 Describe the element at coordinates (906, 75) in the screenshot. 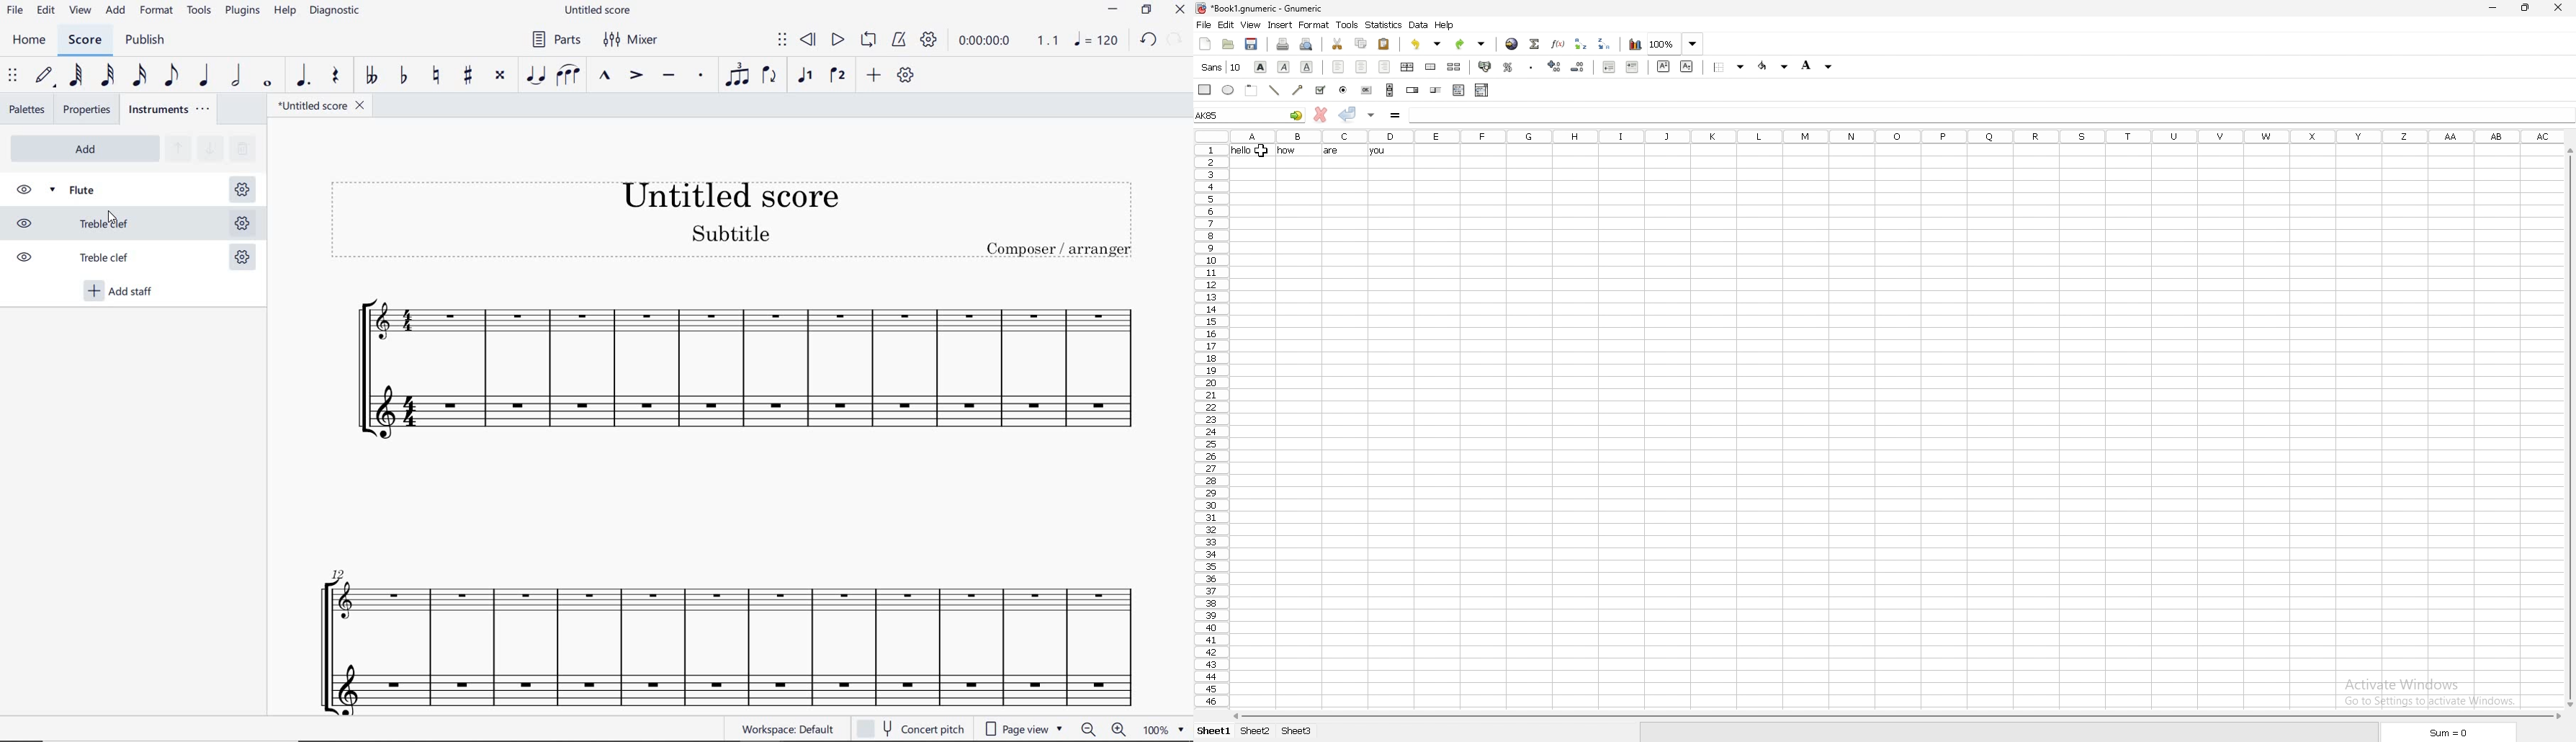

I see `CUSTOMIZE TOOLBAR` at that location.